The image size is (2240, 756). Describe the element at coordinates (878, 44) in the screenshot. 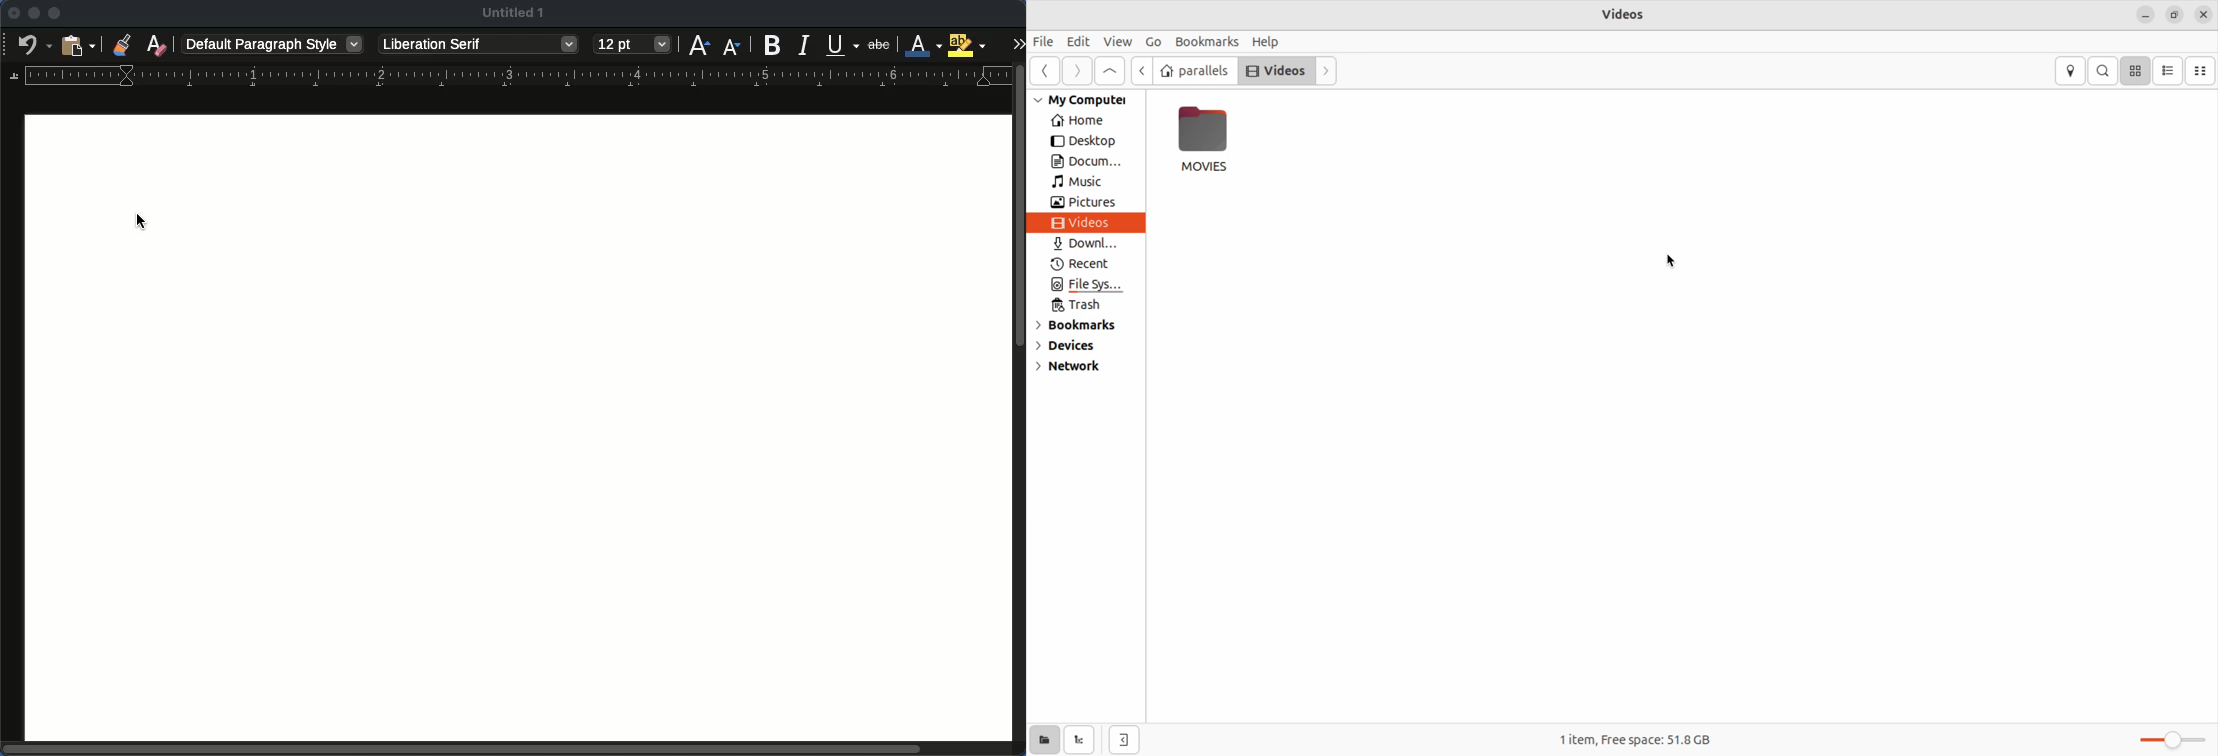

I see `strikethrough` at that location.